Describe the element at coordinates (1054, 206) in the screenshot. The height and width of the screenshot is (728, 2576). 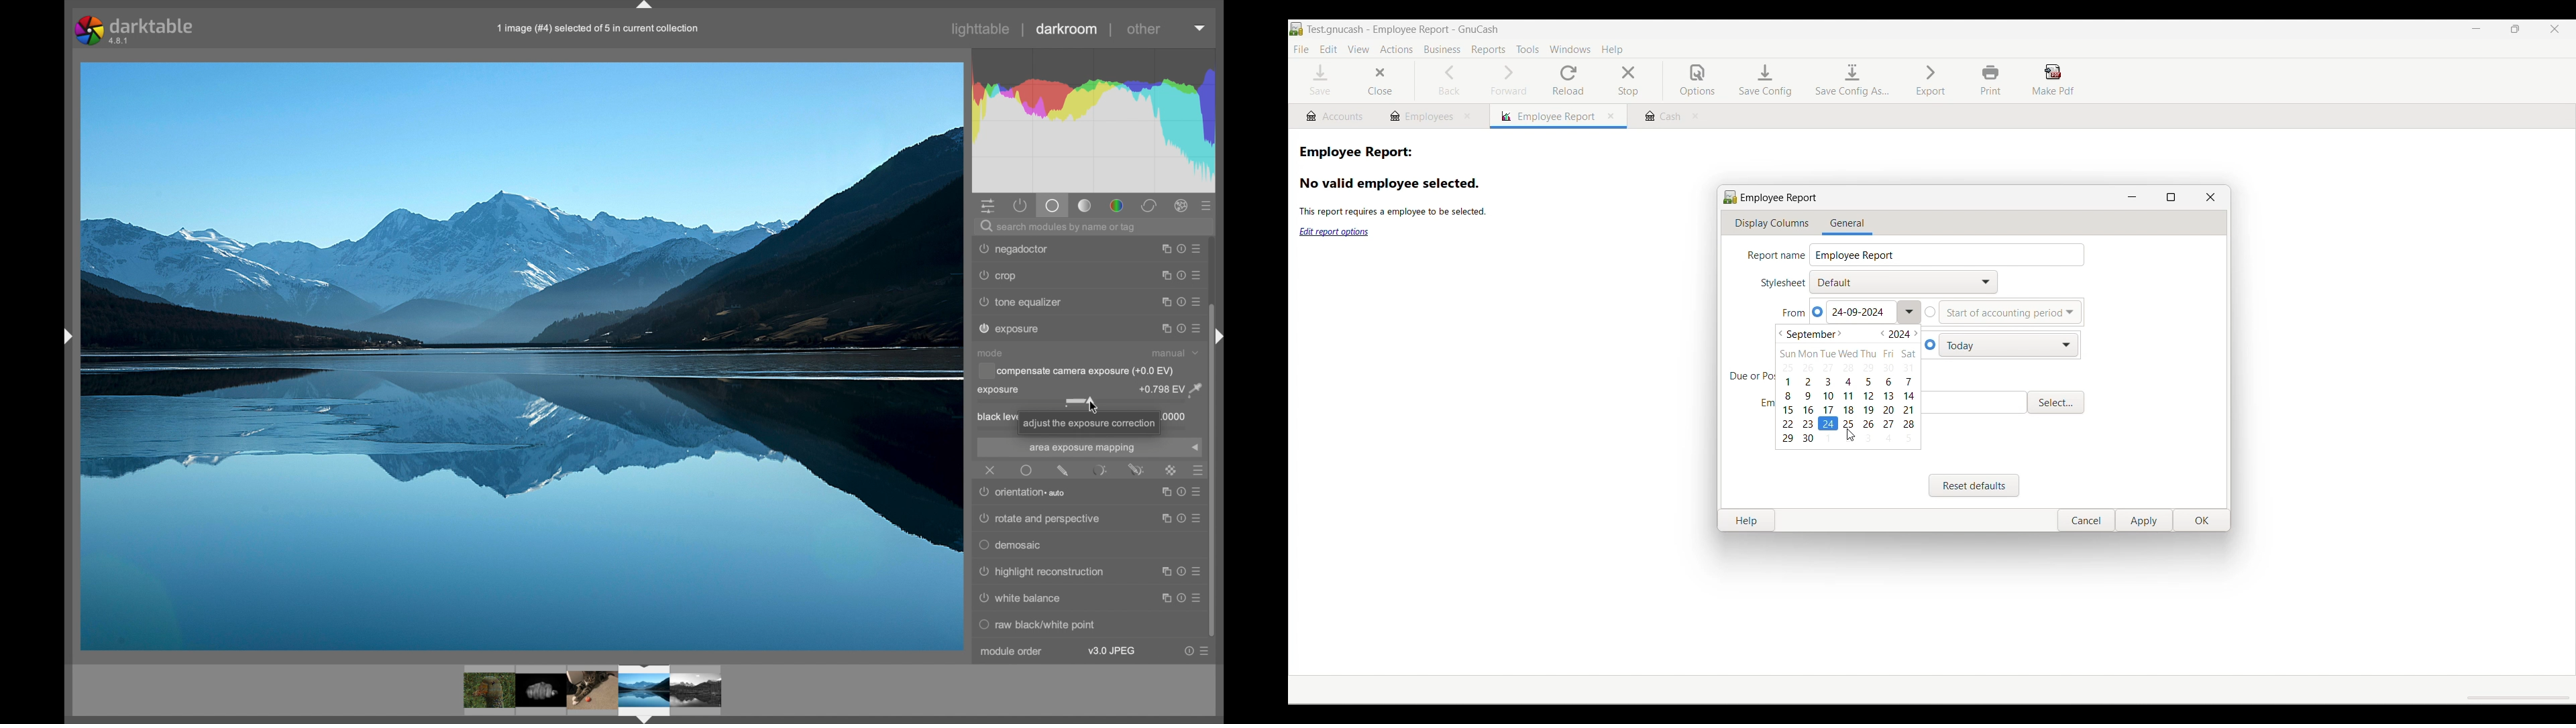
I see `base` at that location.